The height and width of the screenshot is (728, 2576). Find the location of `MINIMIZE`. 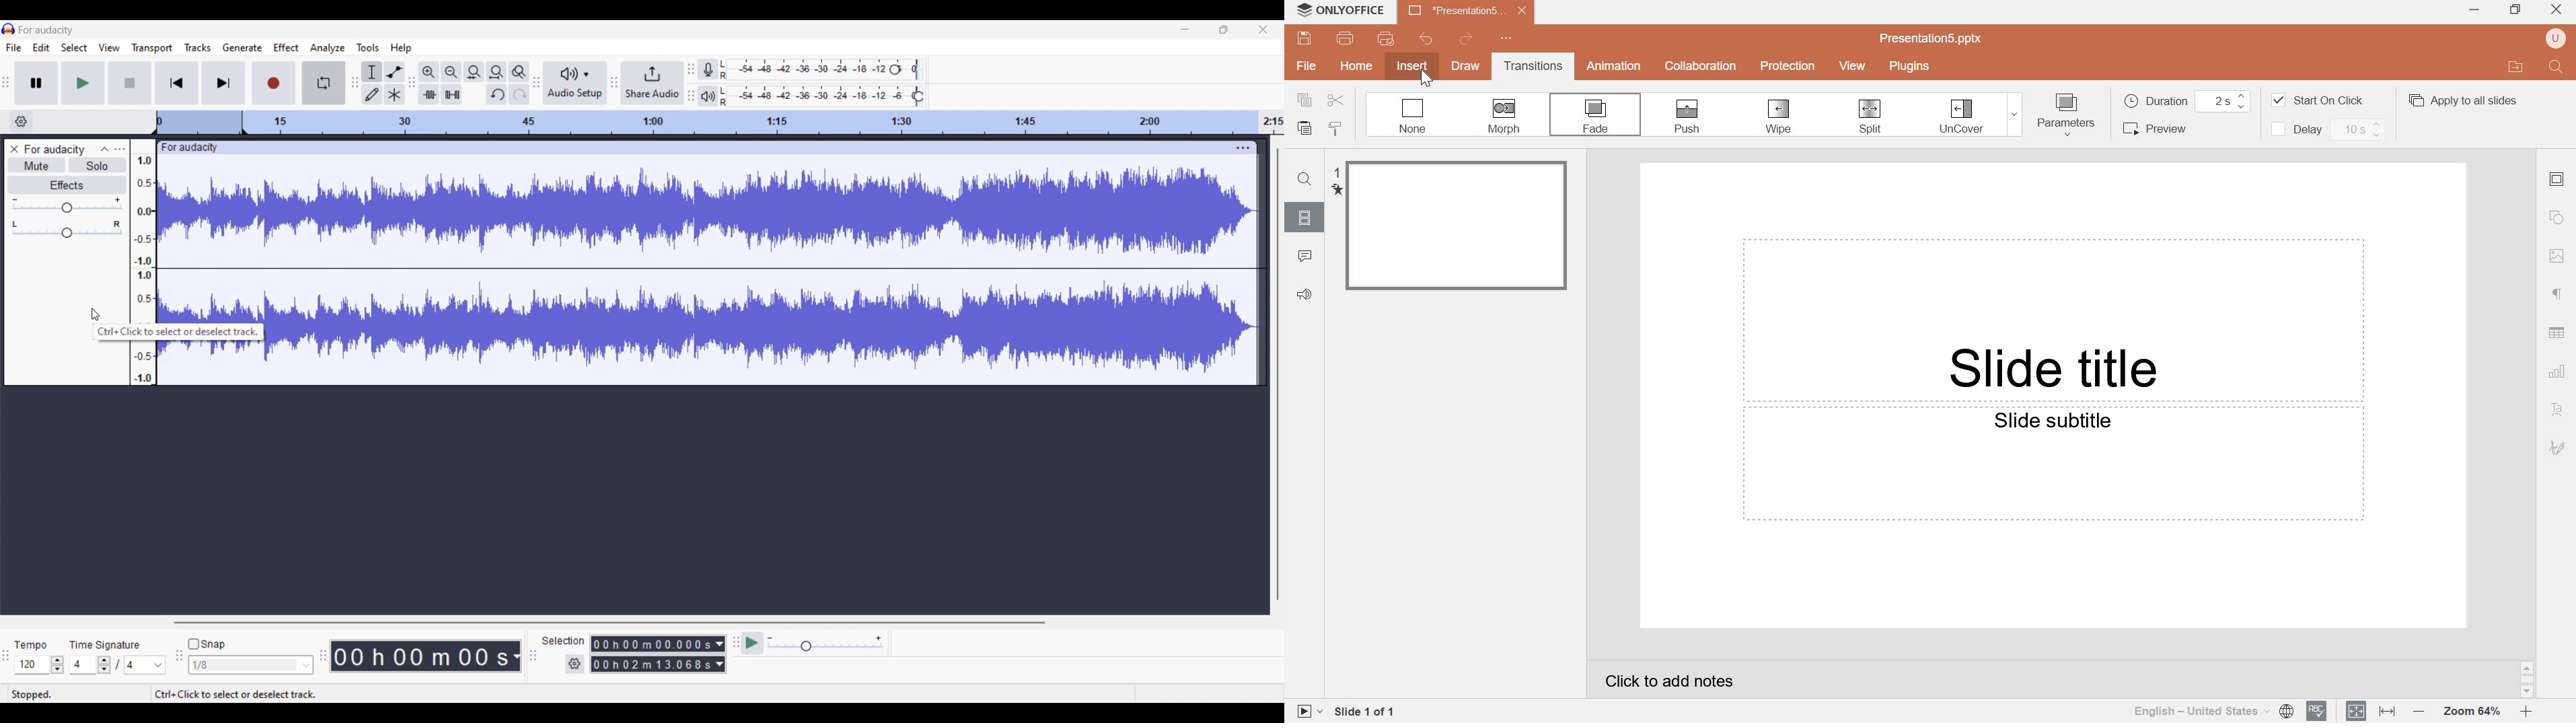

MINIMIZE is located at coordinates (2475, 11).